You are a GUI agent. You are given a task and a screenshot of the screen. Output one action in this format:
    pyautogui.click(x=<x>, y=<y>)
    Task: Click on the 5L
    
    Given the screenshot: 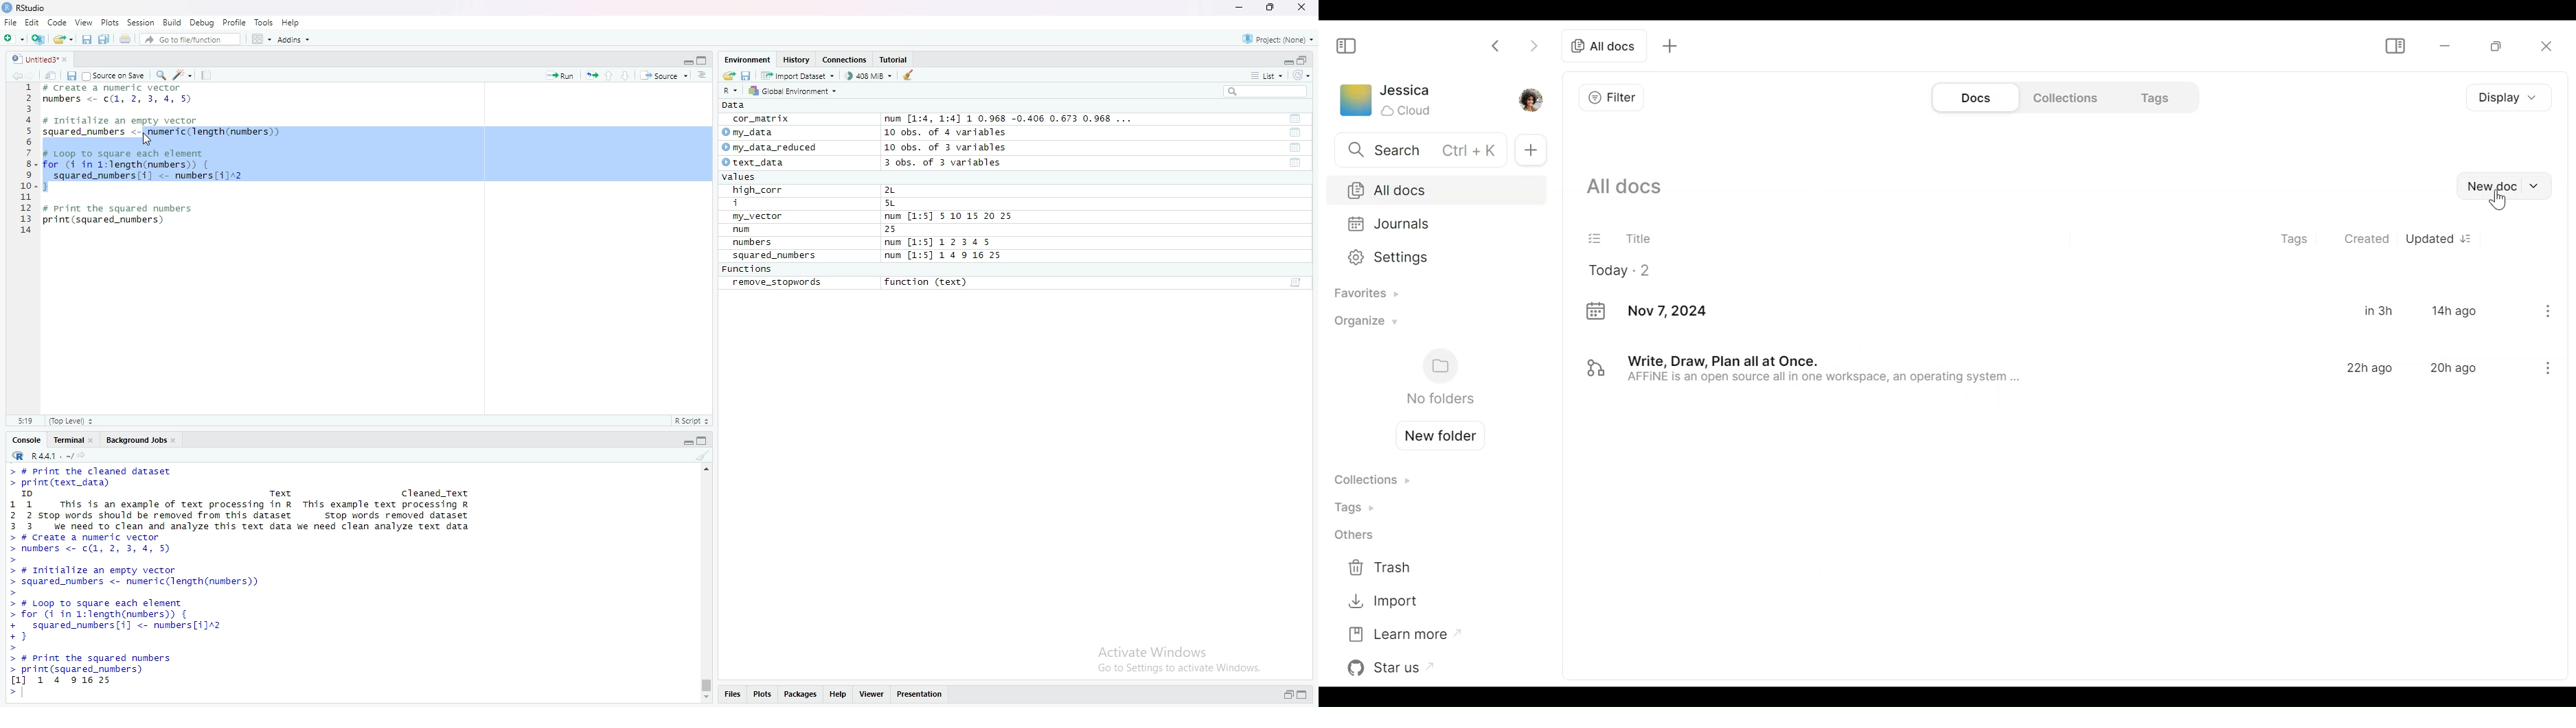 What is the action you would take?
    pyautogui.click(x=893, y=204)
    